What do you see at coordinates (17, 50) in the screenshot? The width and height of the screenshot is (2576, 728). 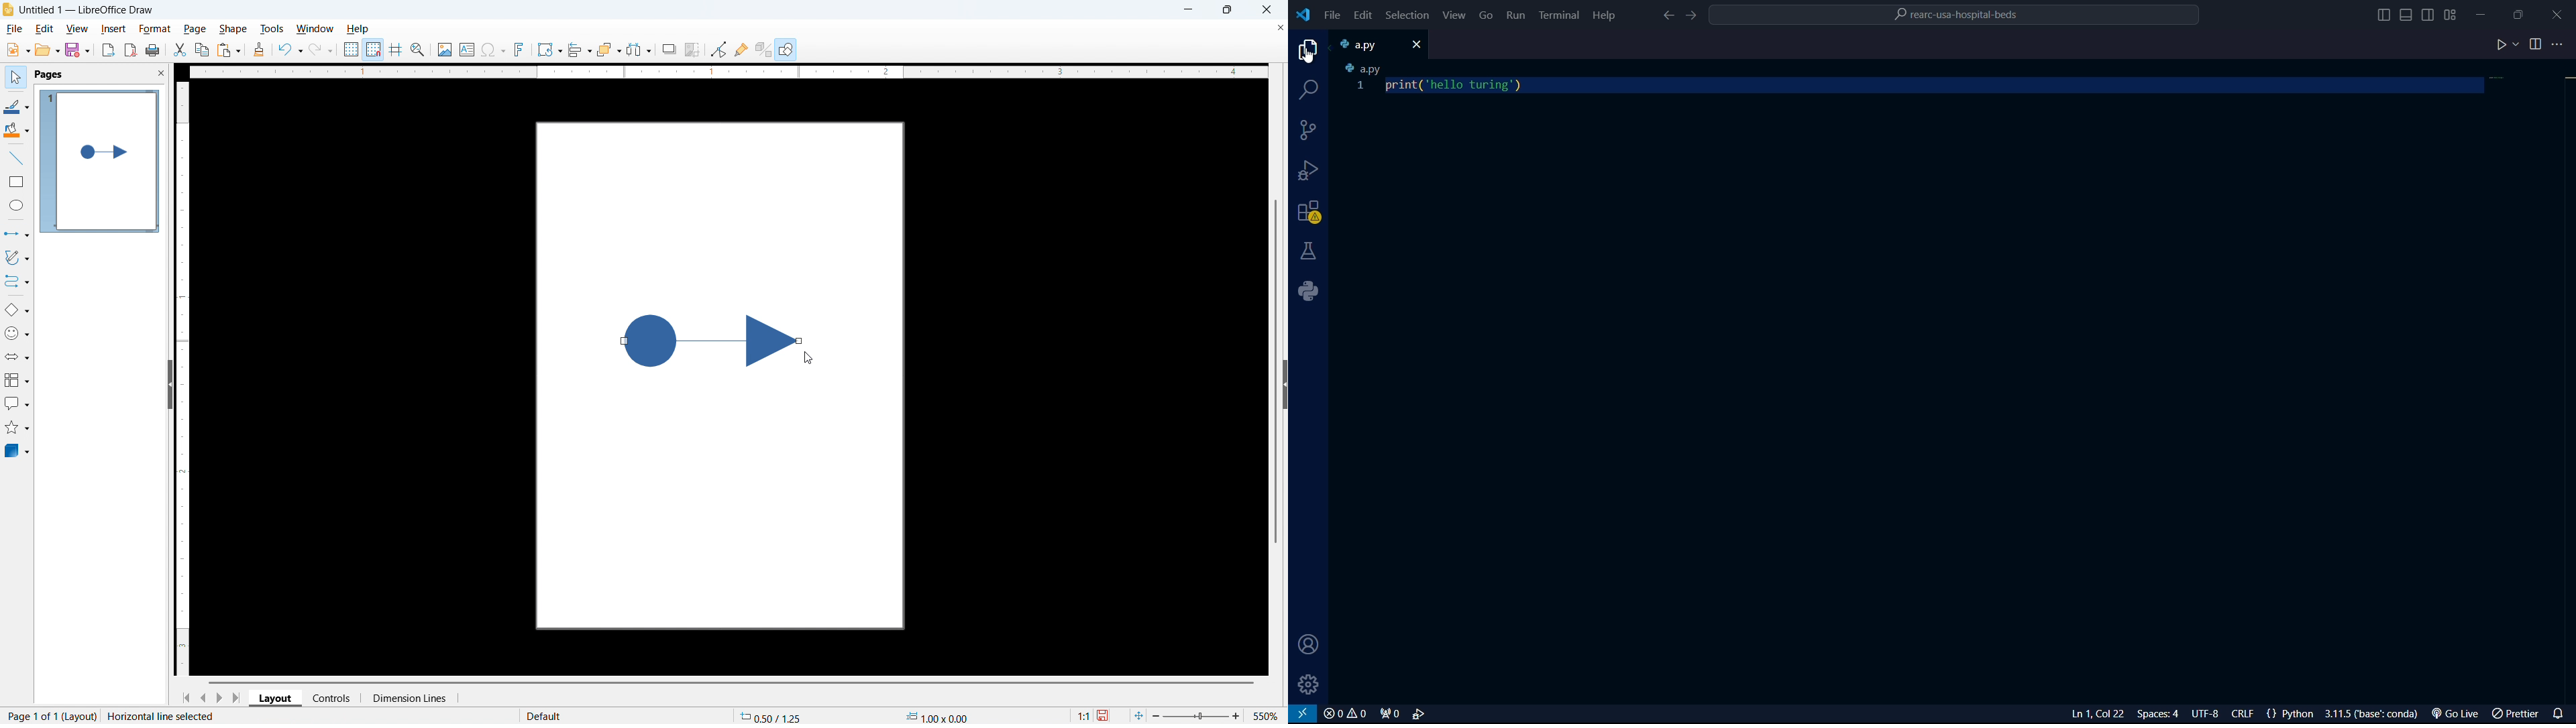 I see `New ` at bounding box center [17, 50].